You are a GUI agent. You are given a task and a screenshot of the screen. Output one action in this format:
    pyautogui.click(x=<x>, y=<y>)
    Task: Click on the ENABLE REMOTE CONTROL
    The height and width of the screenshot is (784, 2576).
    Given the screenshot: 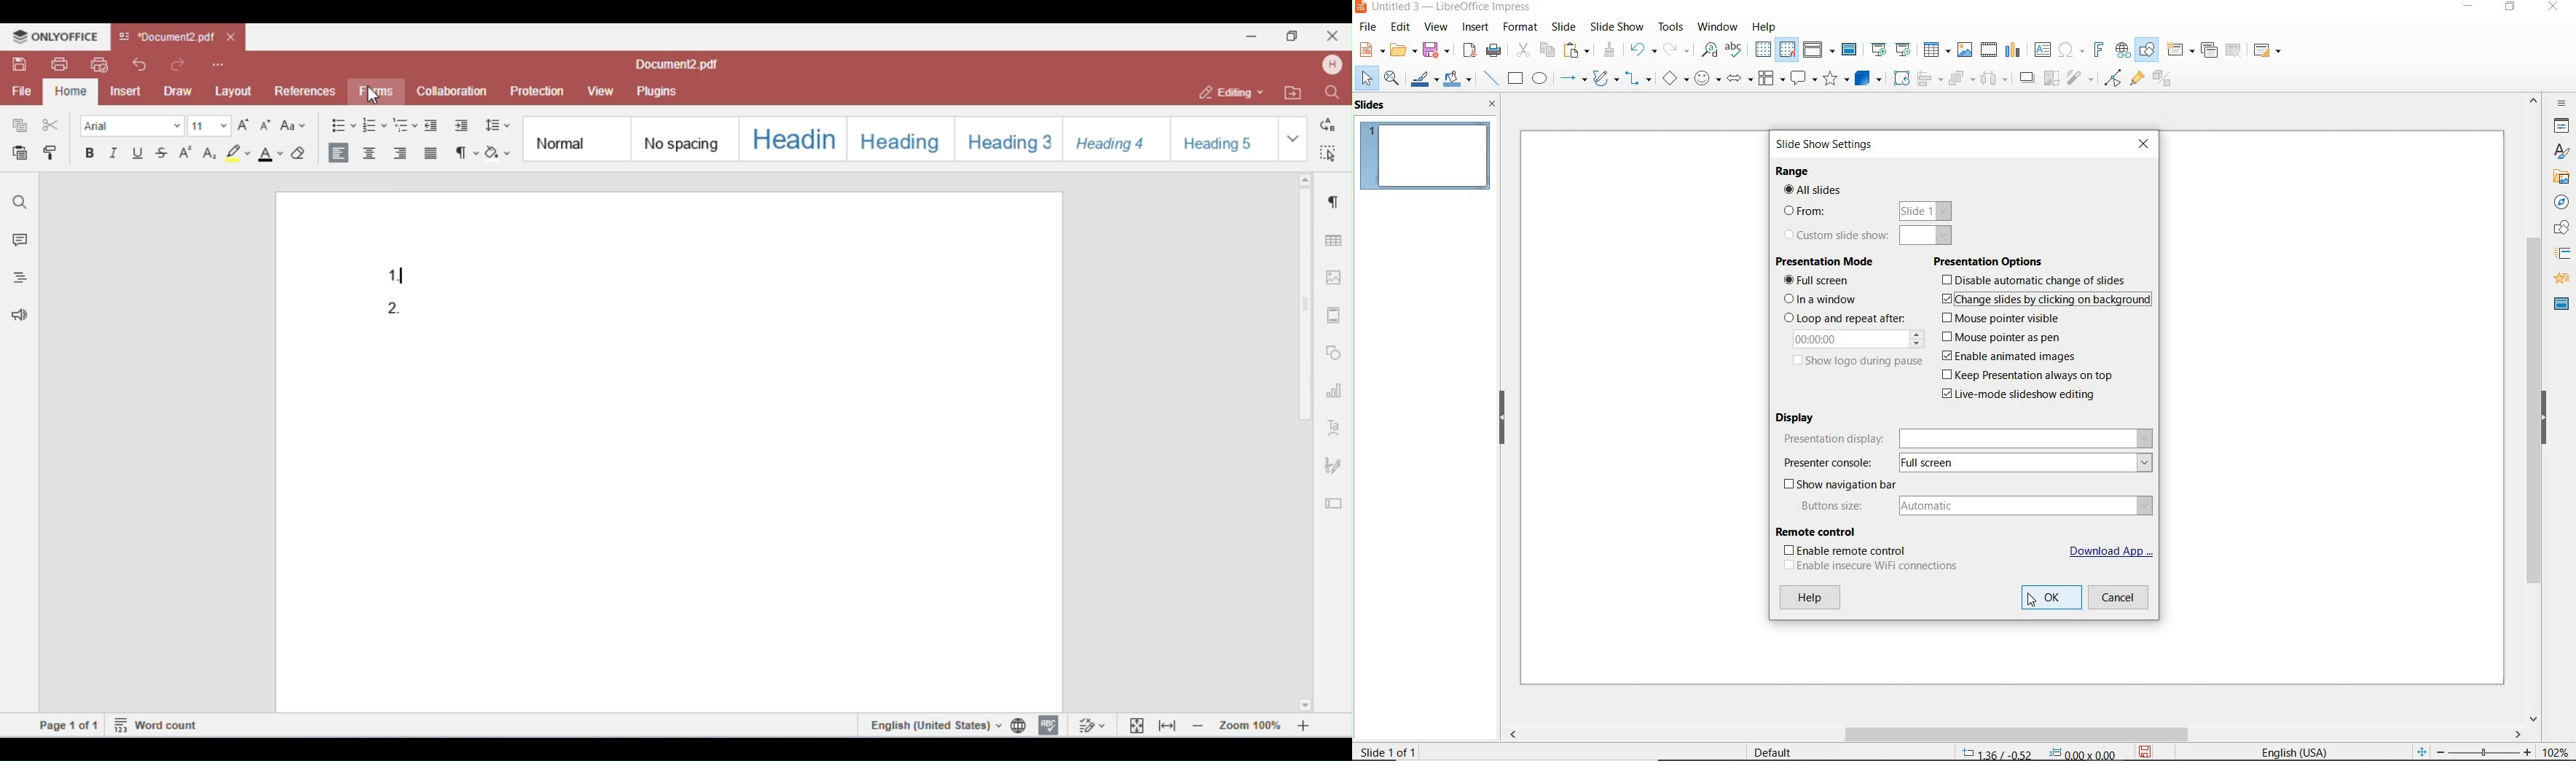 What is the action you would take?
    pyautogui.click(x=1845, y=551)
    